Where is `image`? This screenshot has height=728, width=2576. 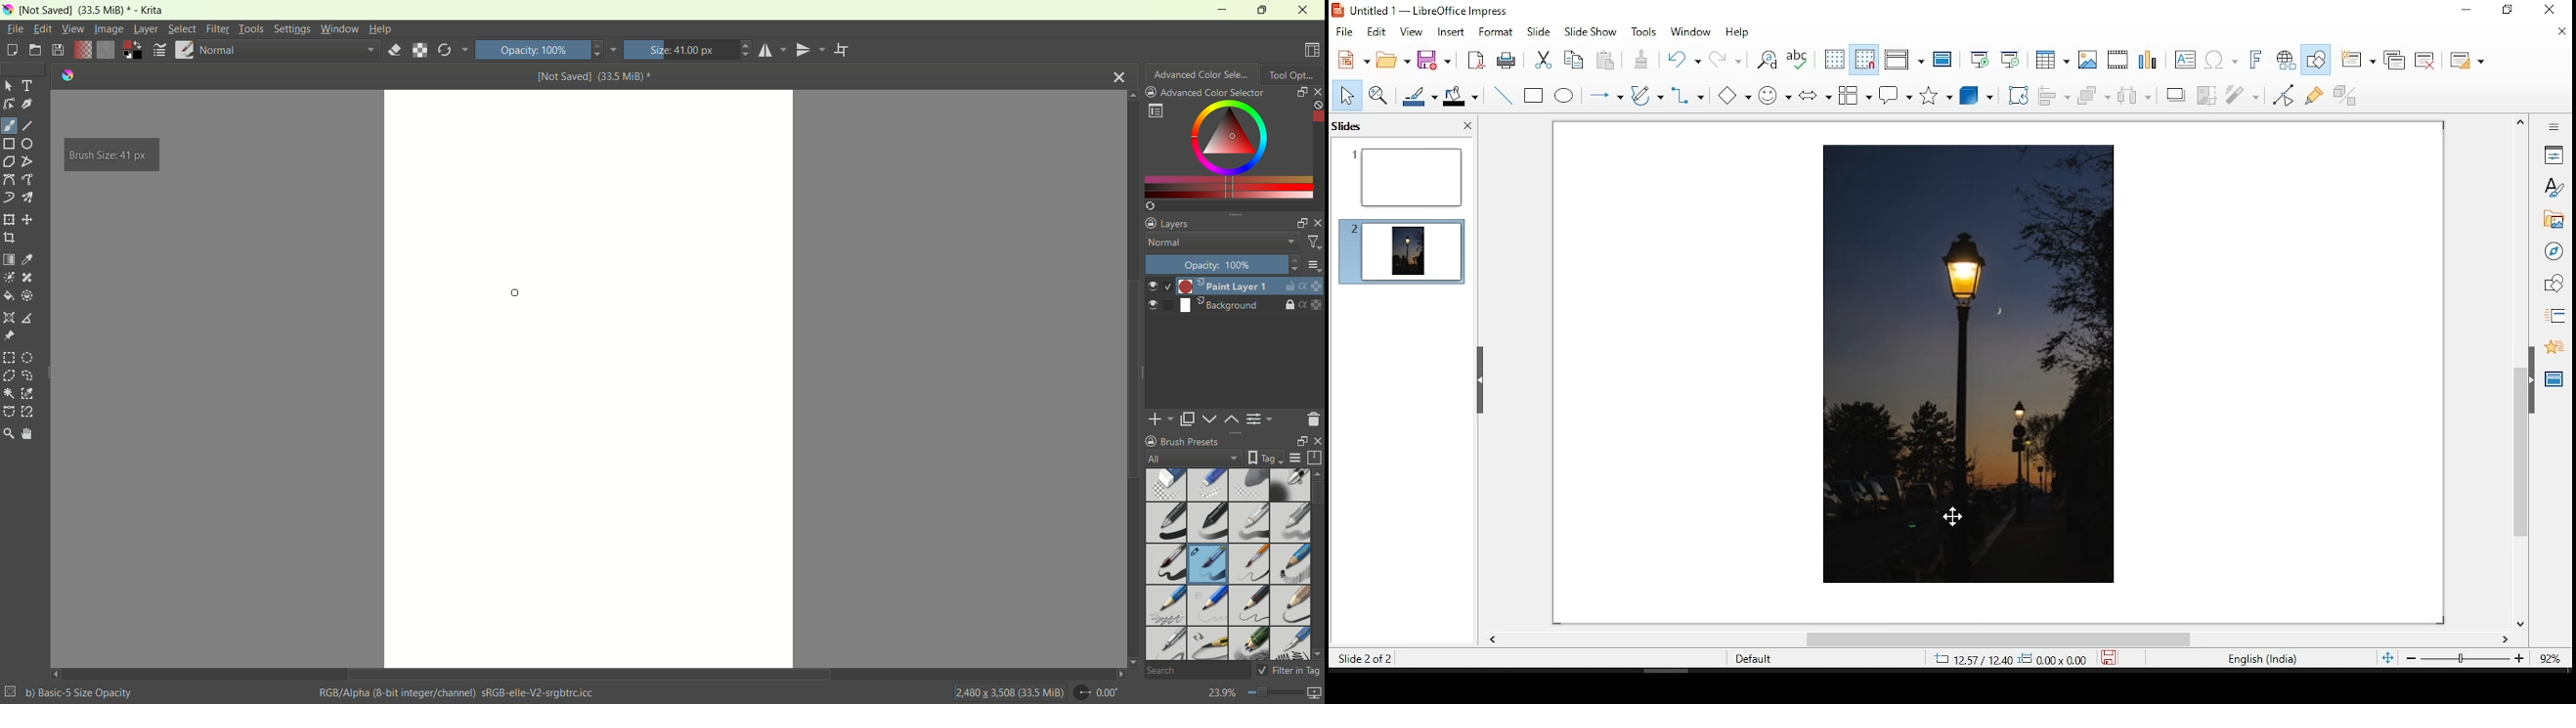 image is located at coordinates (1968, 364).